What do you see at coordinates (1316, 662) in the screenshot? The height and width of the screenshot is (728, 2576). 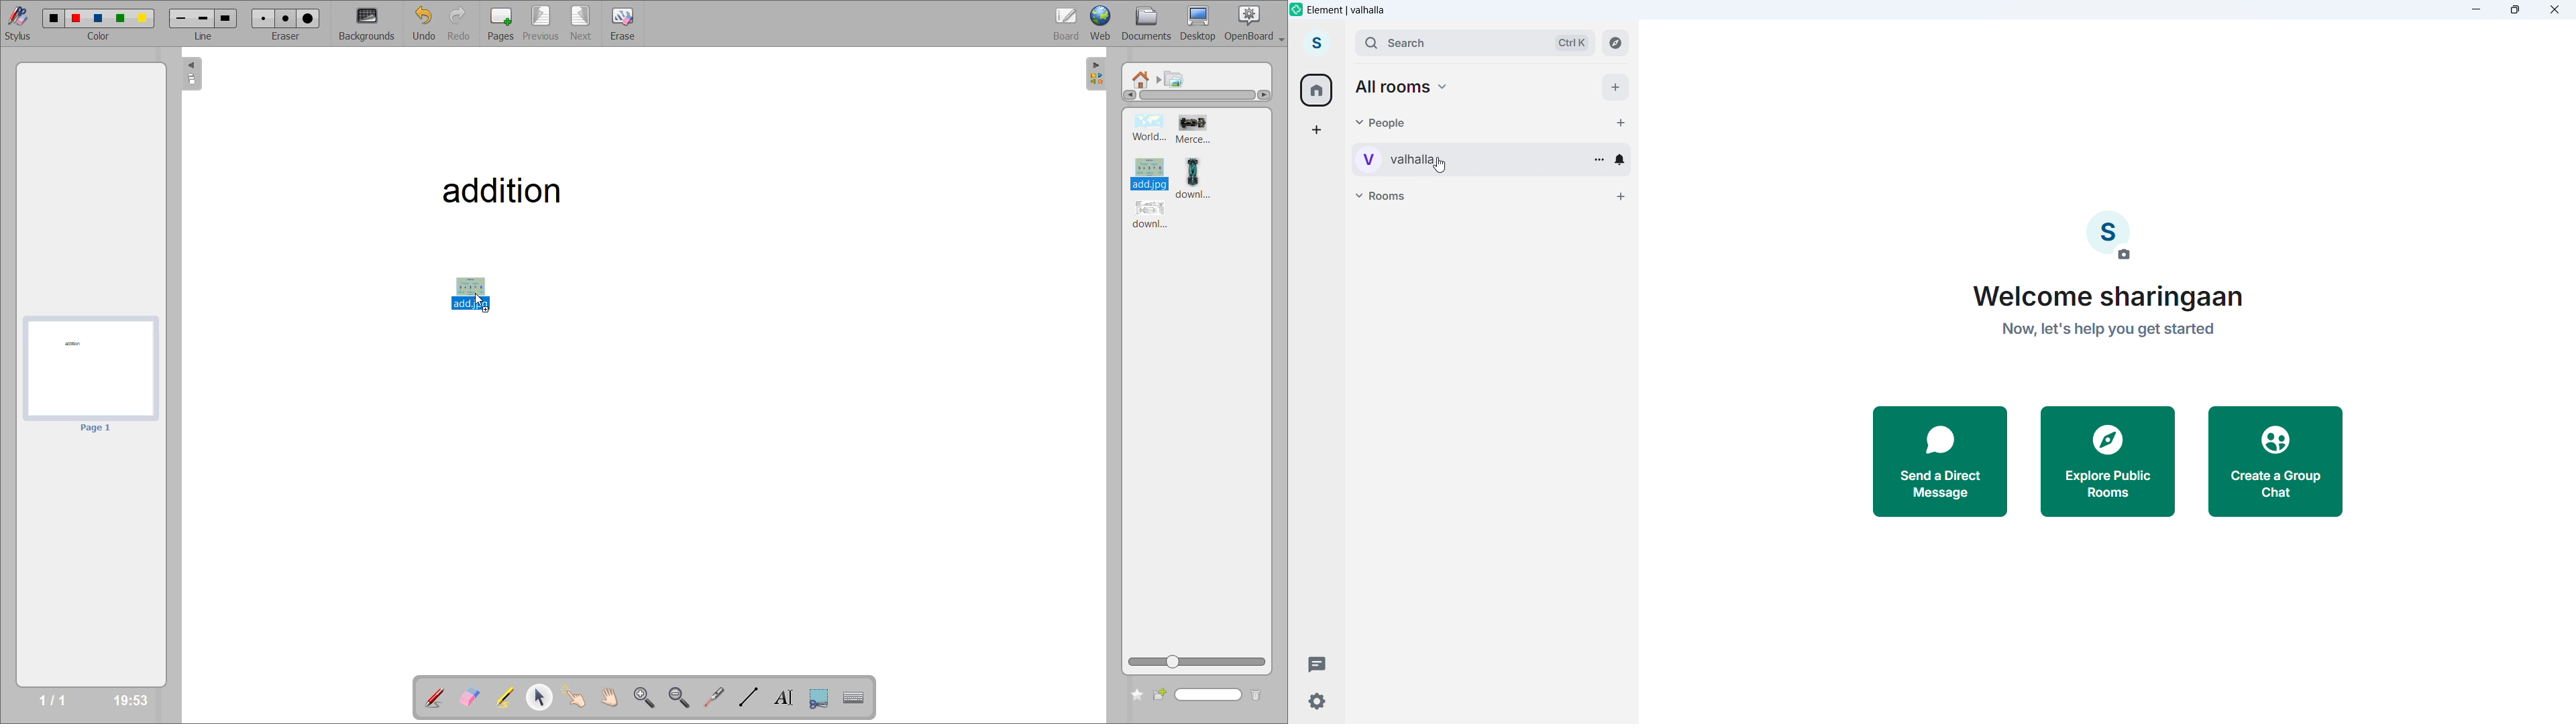 I see `Threads` at bounding box center [1316, 662].